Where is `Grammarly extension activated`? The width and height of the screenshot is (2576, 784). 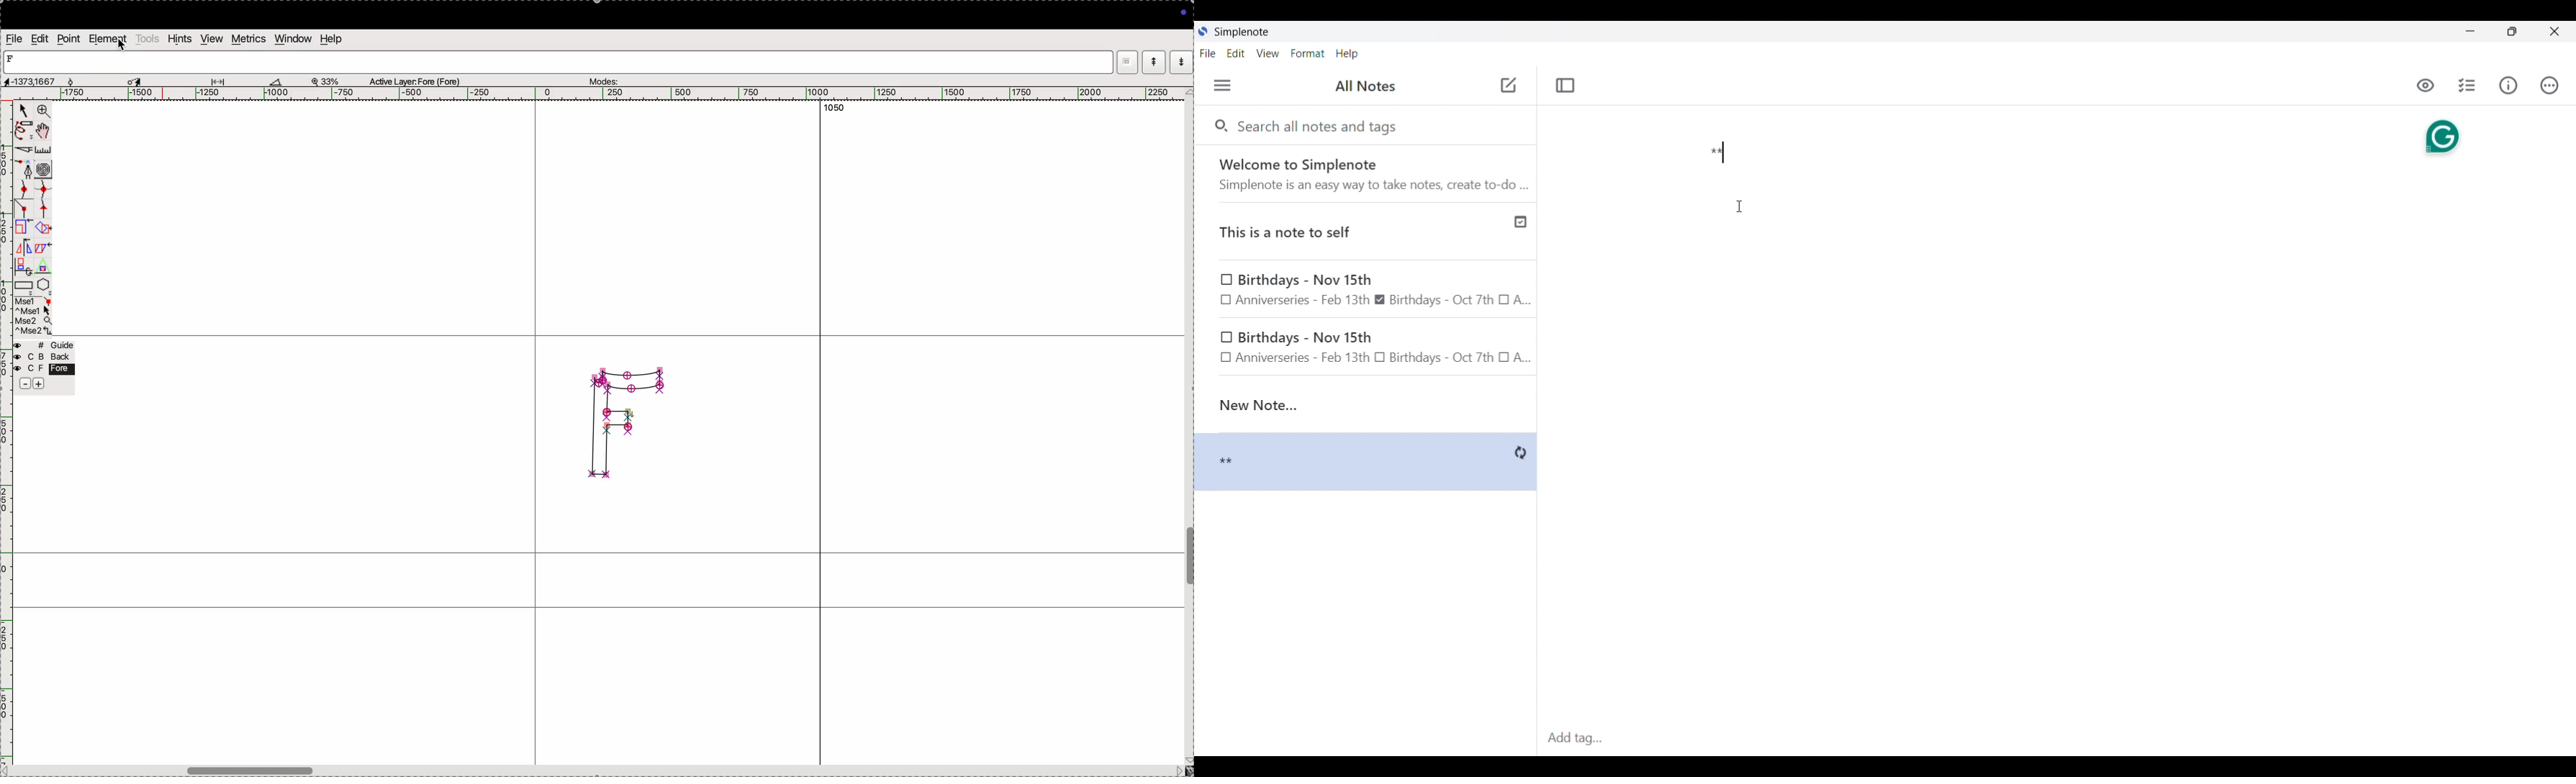
Grammarly extension activated is located at coordinates (2441, 136).